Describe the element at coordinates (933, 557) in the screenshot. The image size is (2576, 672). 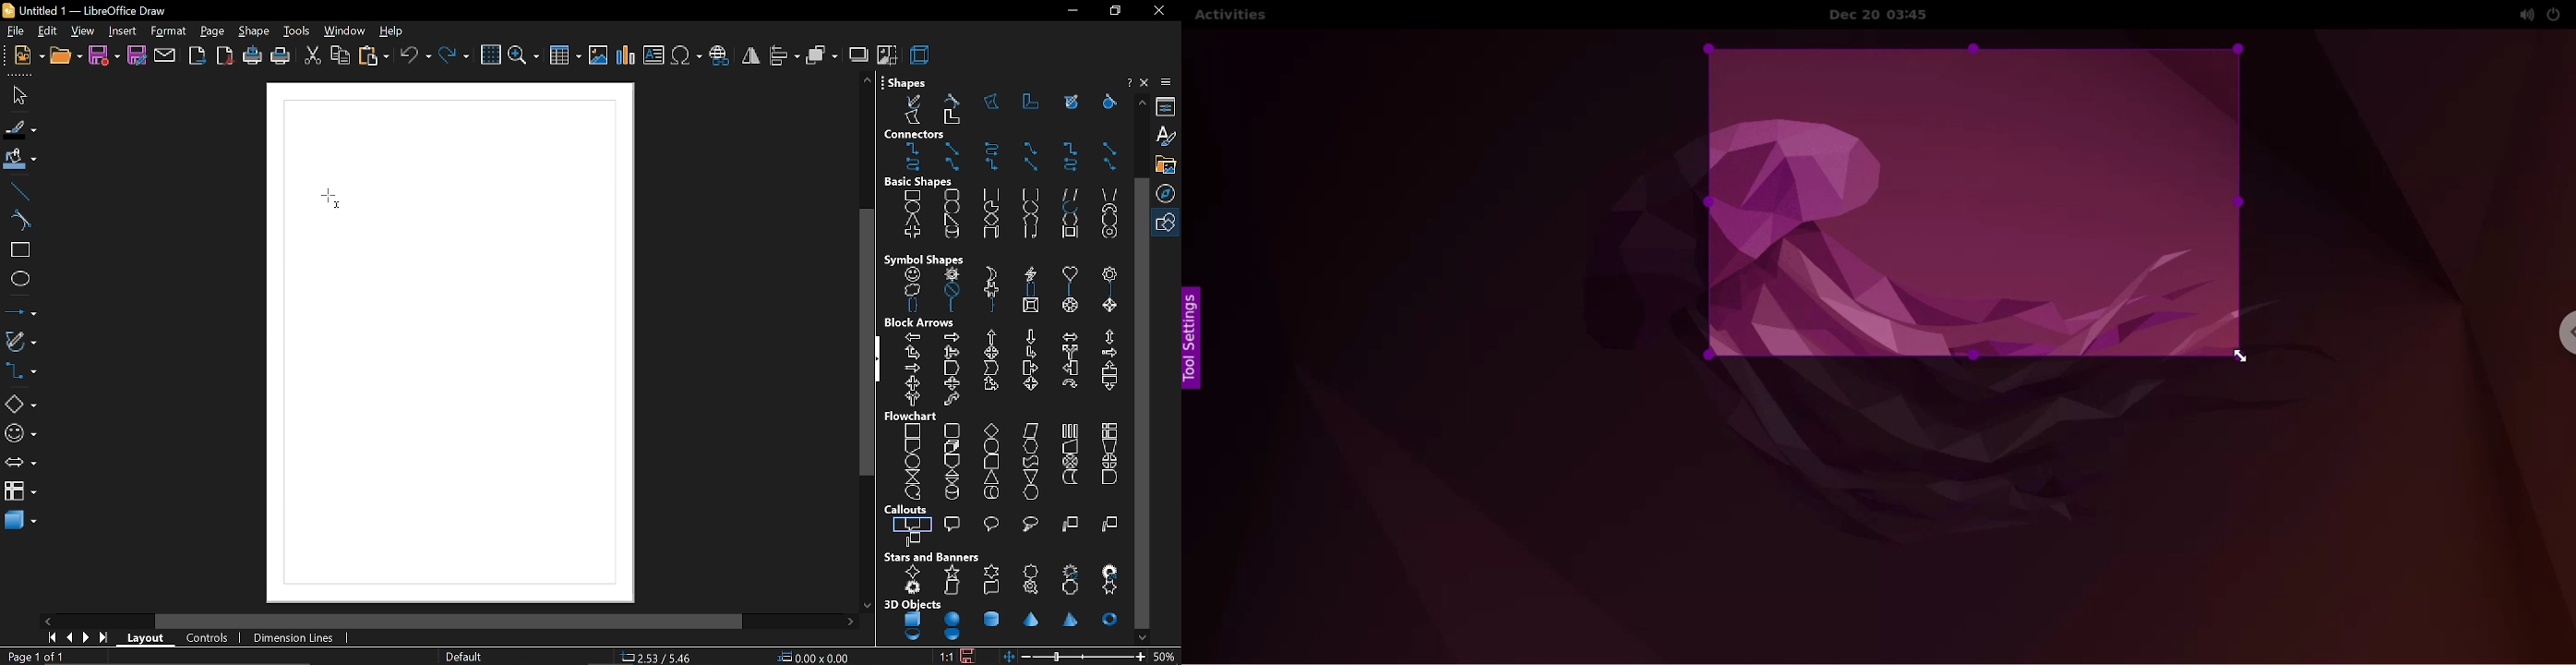
I see `stars and banners` at that location.